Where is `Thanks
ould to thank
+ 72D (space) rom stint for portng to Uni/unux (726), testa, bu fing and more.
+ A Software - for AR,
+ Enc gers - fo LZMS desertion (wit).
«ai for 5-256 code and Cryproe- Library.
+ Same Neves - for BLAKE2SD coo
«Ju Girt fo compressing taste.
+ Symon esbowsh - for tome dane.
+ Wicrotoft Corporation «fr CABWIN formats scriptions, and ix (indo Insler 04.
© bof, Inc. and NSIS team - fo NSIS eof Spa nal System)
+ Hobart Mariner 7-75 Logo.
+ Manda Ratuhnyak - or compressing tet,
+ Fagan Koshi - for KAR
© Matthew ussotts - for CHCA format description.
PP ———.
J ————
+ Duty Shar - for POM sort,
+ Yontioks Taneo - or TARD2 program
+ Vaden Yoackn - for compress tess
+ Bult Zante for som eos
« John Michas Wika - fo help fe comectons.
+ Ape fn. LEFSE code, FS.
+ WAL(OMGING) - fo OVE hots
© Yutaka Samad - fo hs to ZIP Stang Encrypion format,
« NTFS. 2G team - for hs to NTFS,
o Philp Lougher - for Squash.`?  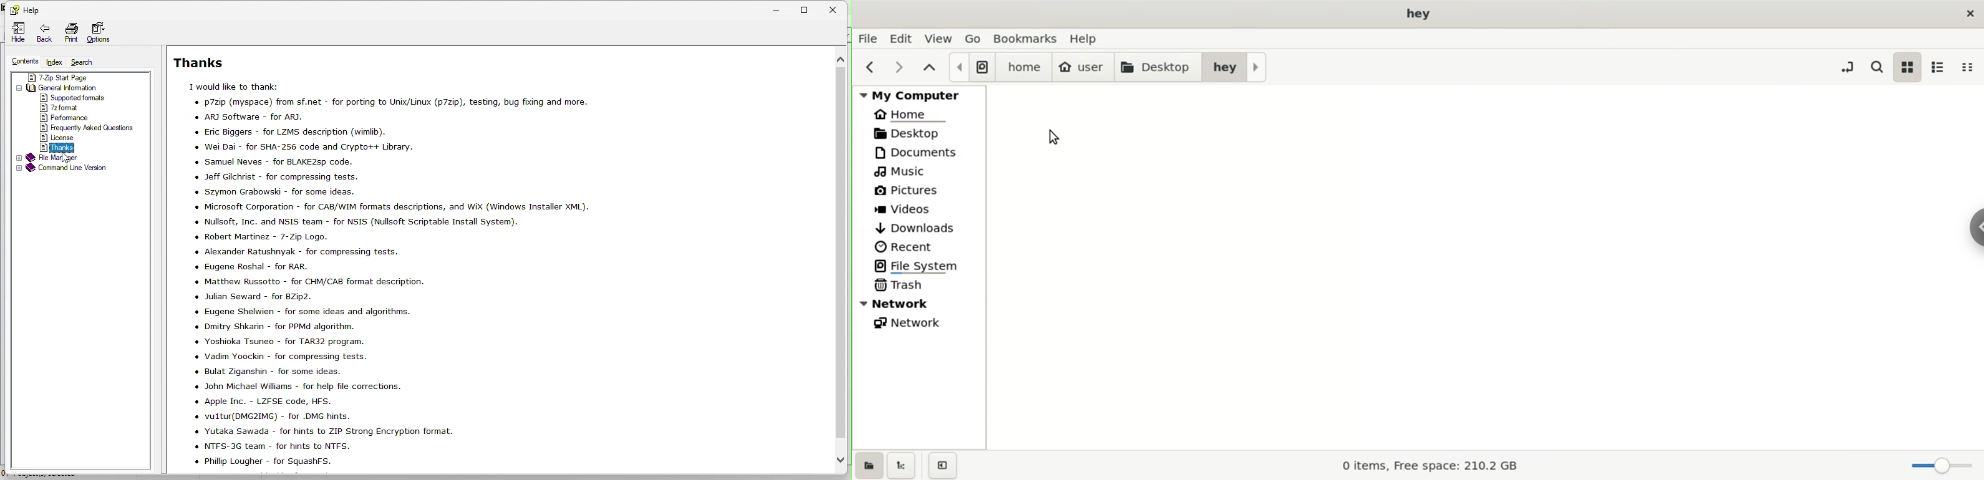
Thanks
ould to thank
+ 72D (space) rom stint for portng to Uni/unux (726), testa, bu fing and more.
+ A Software - for AR,
+ Enc gers - fo LZMS desertion (wit).
«ai for 5-256 code and Cryproe- Library.
+ Same Neves - for BLAKE2SD coo
«Ju Girt fo compressing taste.
+ Symon esbowsh - for tome dane.
+ Wicrotoft Corporation «fr CABWIN formats scriptions, and ix (indo Insler 04.
© bof, Inc. and NSIS team - fo NSIS eof Spa nal System)
+ Hobart Mariner 7-75 Logo.
+ Manda Ratuhnyak - or compressing tet,
+ Fagan Koshi - for KAR
© Matthew ussotts - for CHCA format description.
PP ———.
J ————
+ Duty Shar - for POM sort,
+ Yontioks Taneo - or TARD2 program
+ Vaden Yoackn - for compress tess
+ Bult Zante for som eos
« John Michas Wika - fo help fe comectons.
+ Ape fn. LEFSE code, FS.
+ WAL(OMGING) - fo OVE hots
© Yutaka Samad - fo hs to ZIP Stang Encrypion format,
« NTFS. 2G team - for hs to NTFS,
o Philp Lougher - for Squash. is located at coordinates (379, 257).